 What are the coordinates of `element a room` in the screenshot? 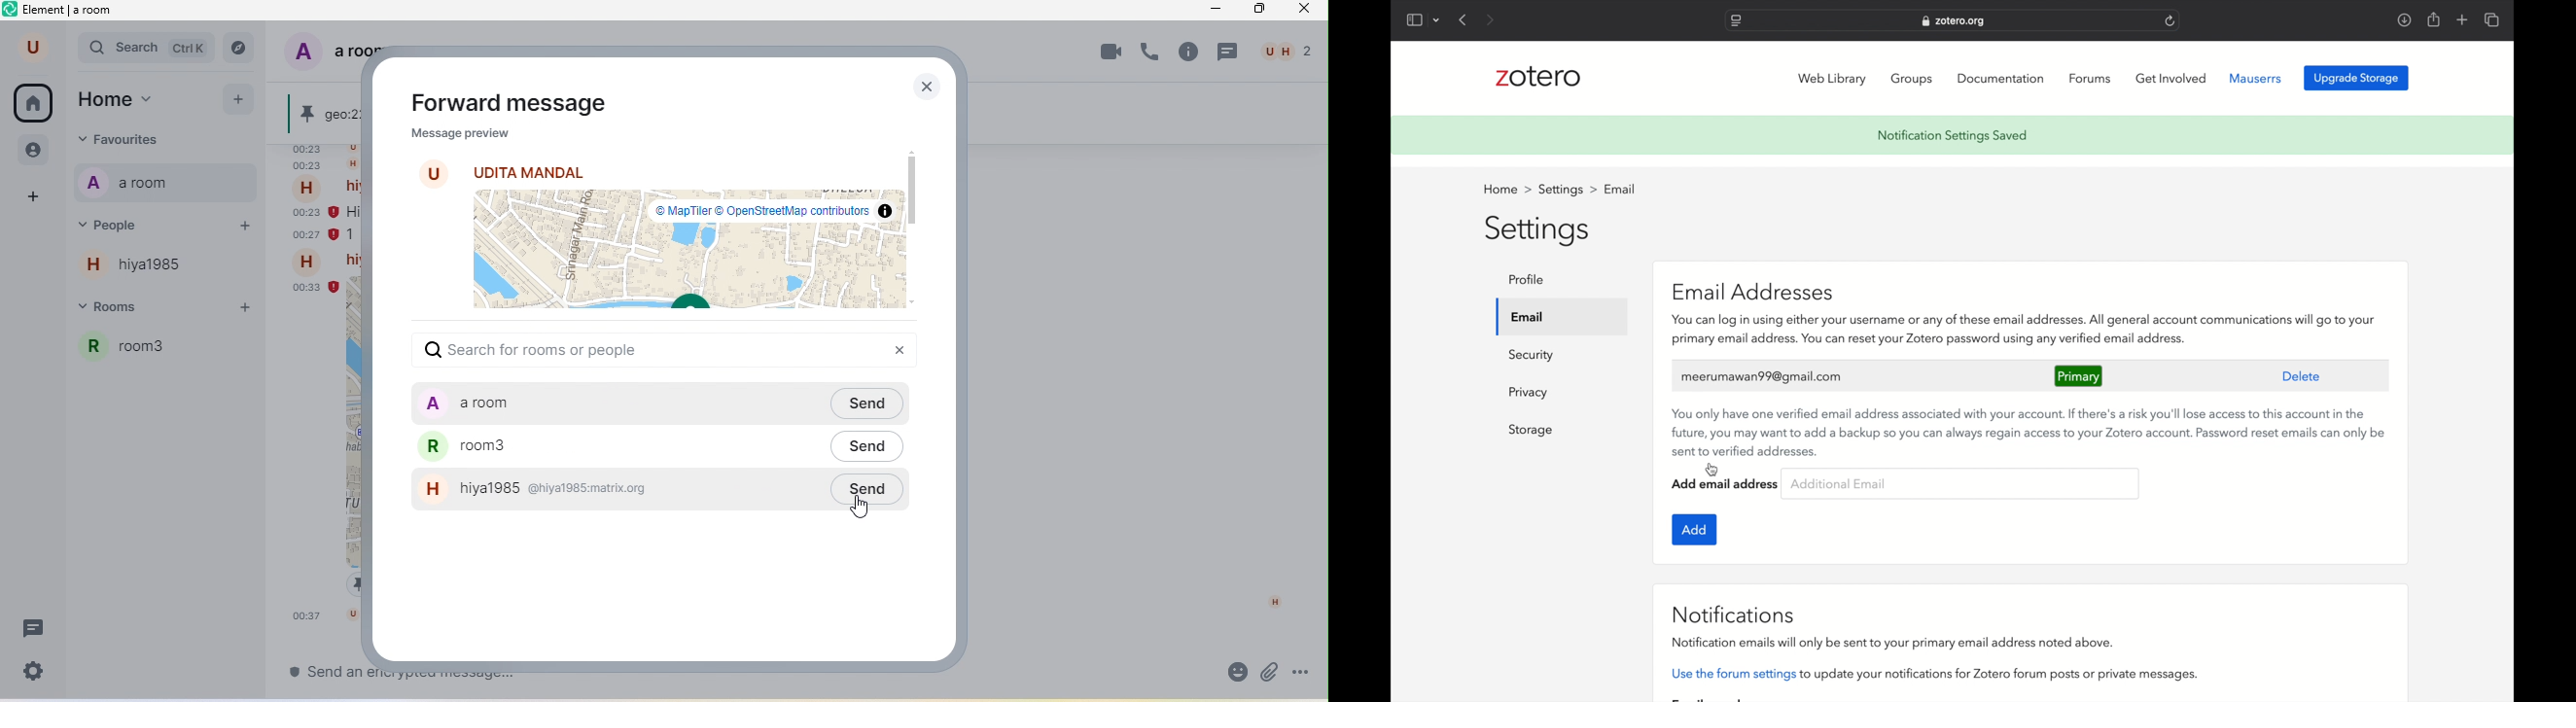 It's located at (68, 13).